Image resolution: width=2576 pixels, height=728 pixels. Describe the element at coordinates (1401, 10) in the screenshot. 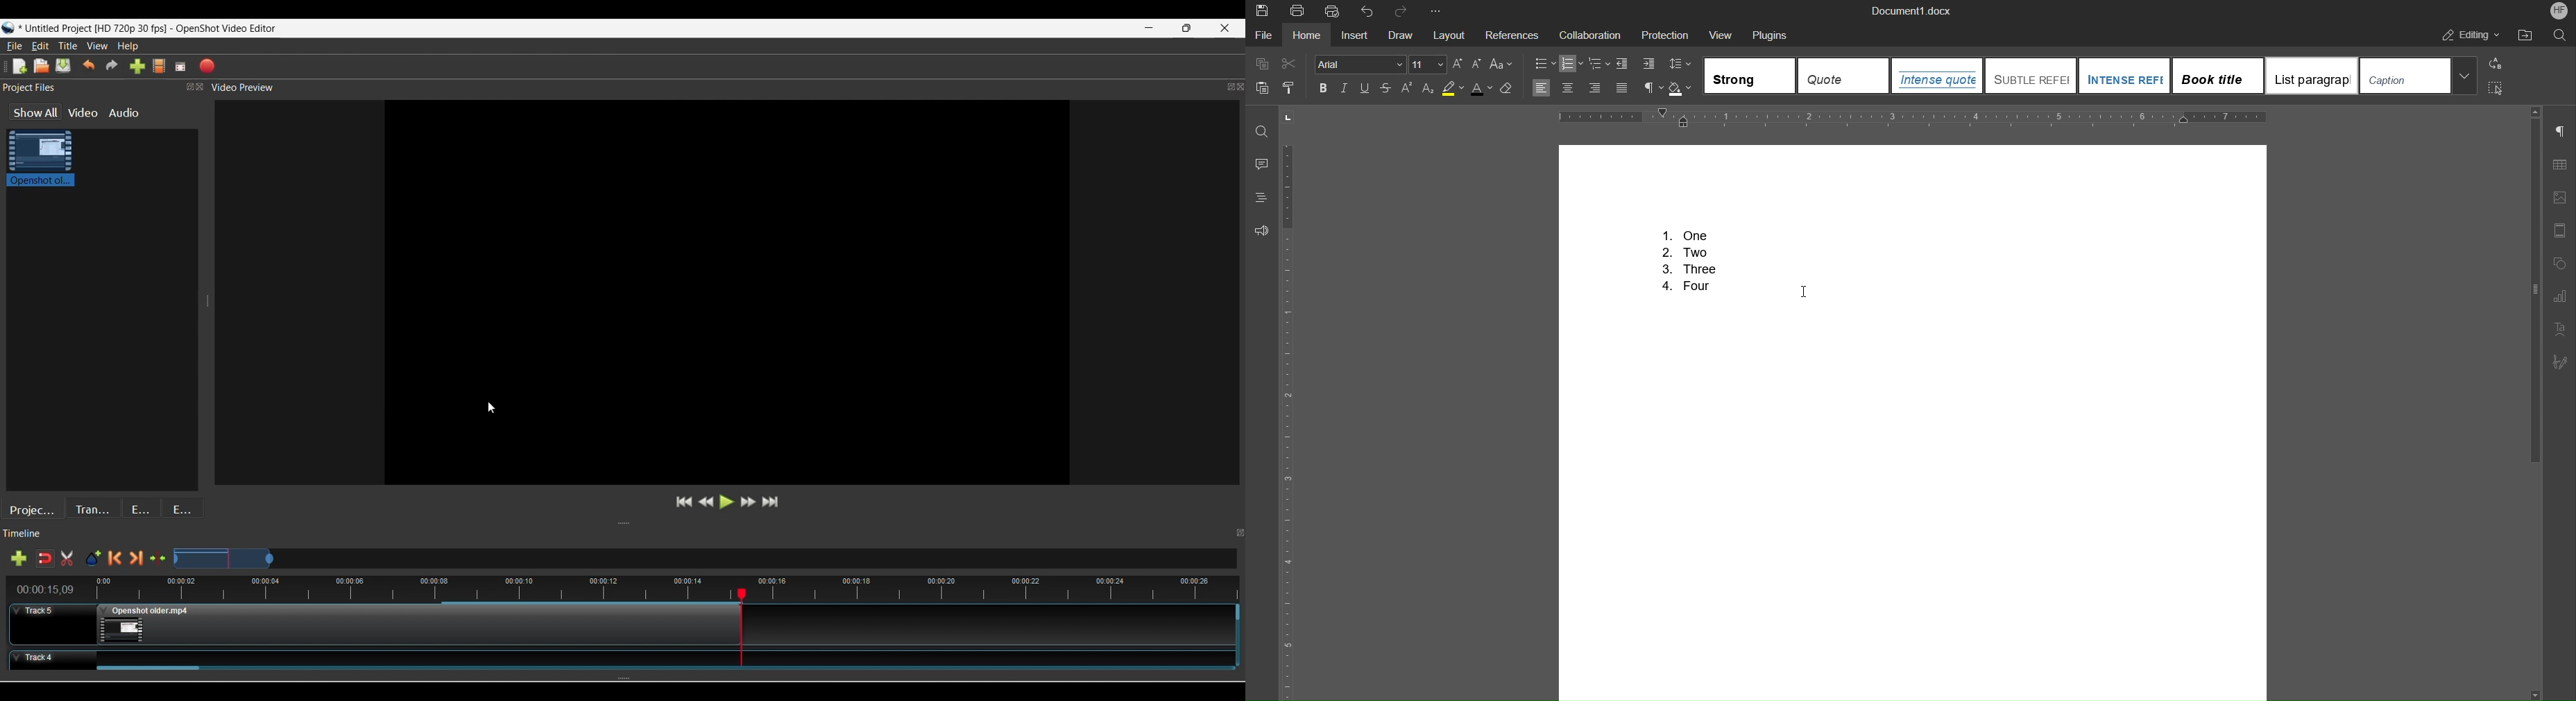

I see `Redo` at that location.